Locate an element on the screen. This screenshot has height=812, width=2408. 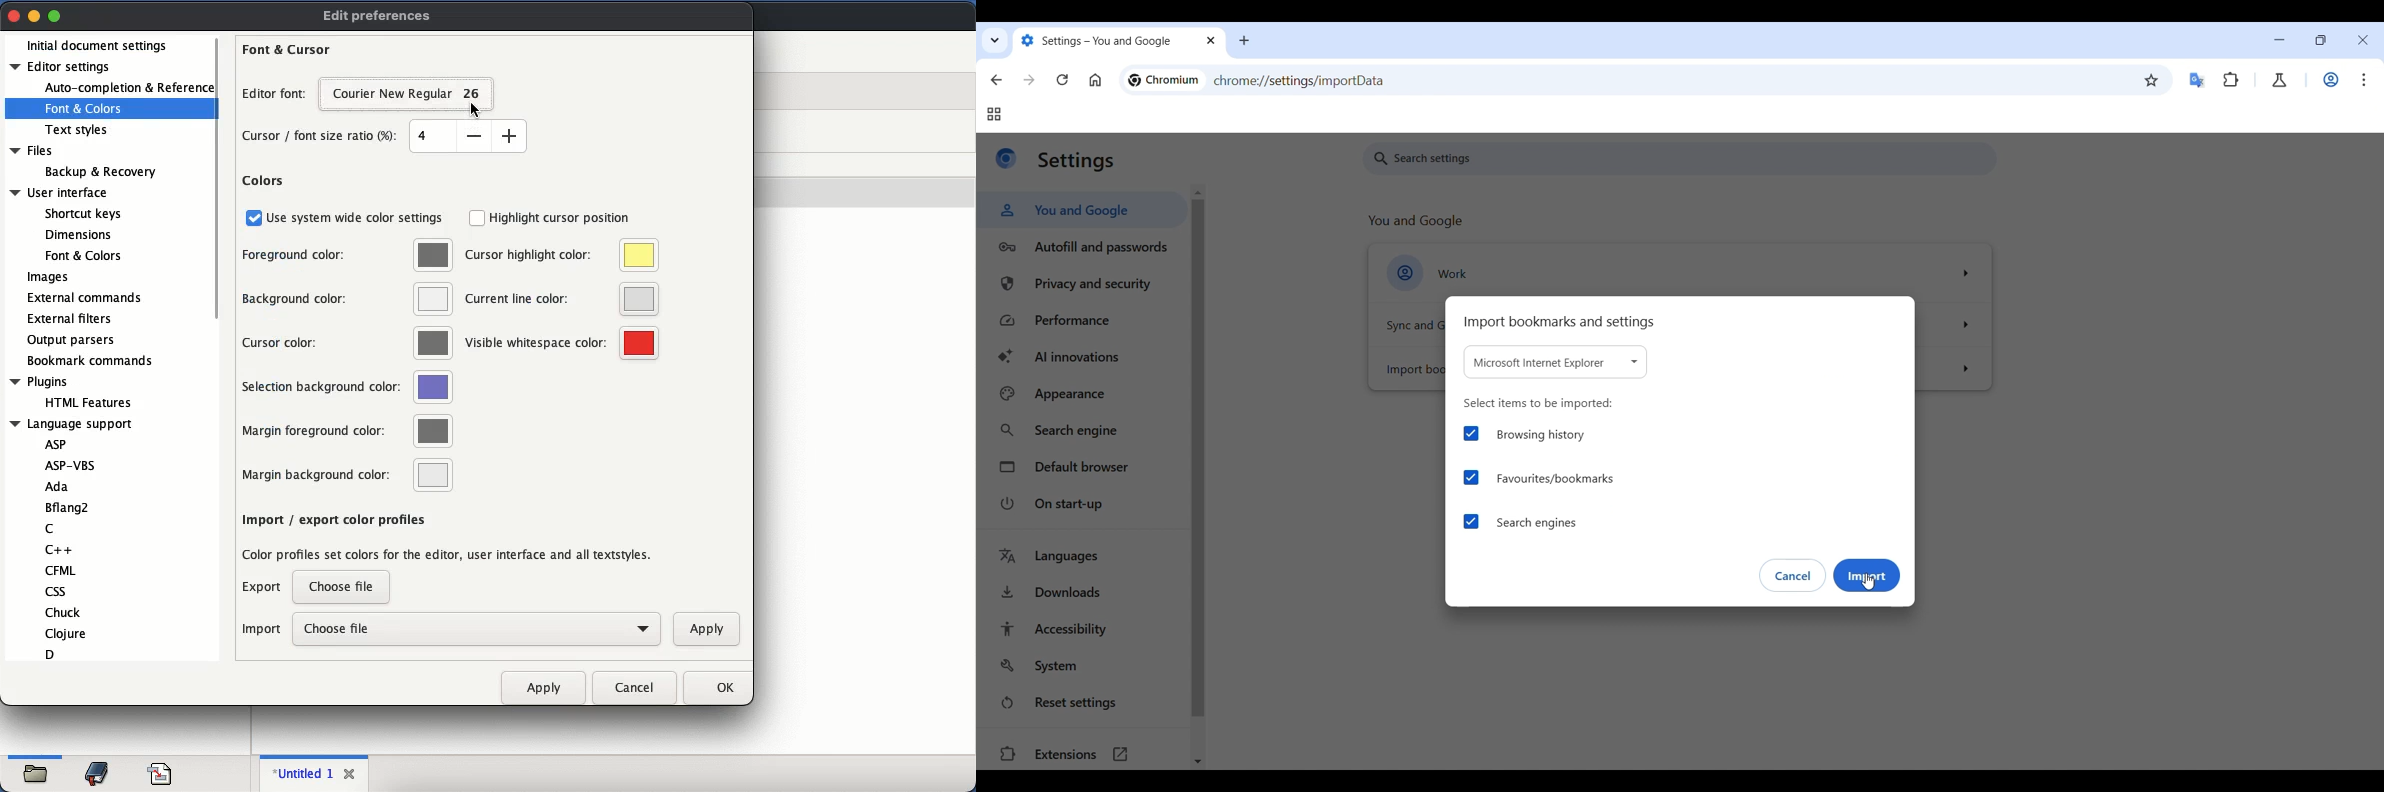
highlight cursor position is located at coordinates (561, 218).